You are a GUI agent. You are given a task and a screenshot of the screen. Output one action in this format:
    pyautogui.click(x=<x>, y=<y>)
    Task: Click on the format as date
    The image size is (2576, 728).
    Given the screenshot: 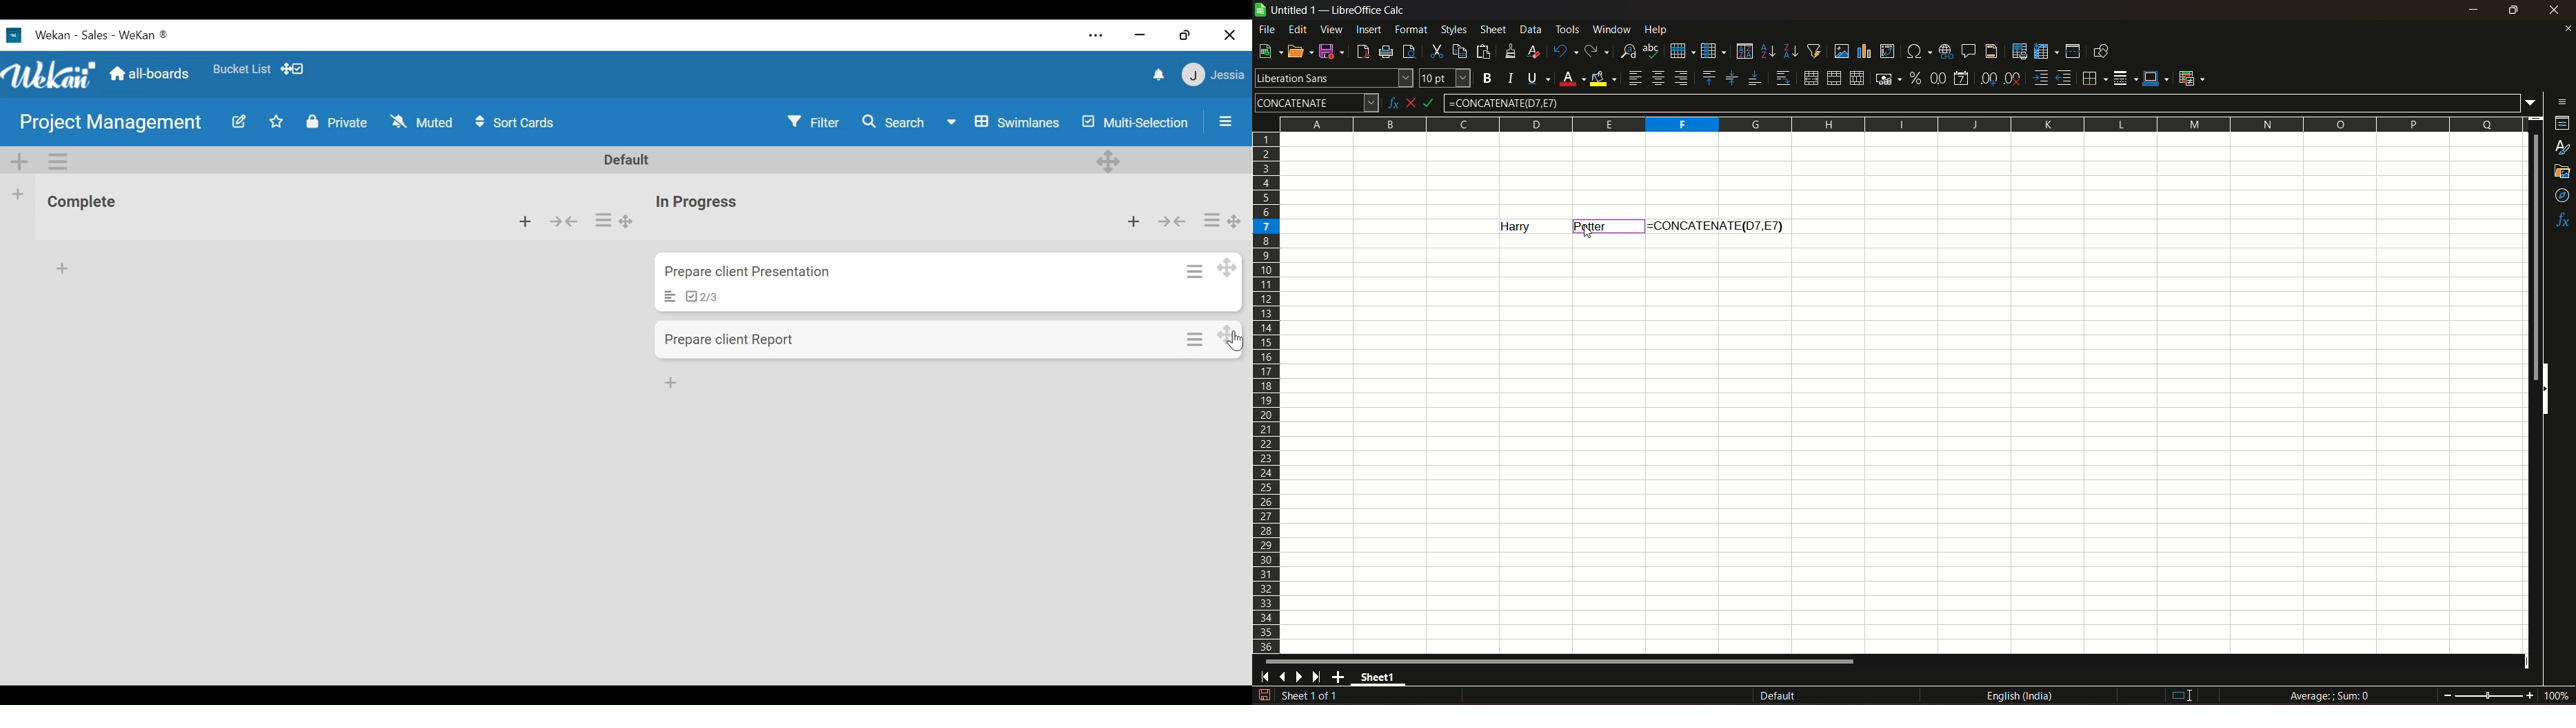 What is the action you would take?
    pyautogui.click(x=1961, y=79)
    